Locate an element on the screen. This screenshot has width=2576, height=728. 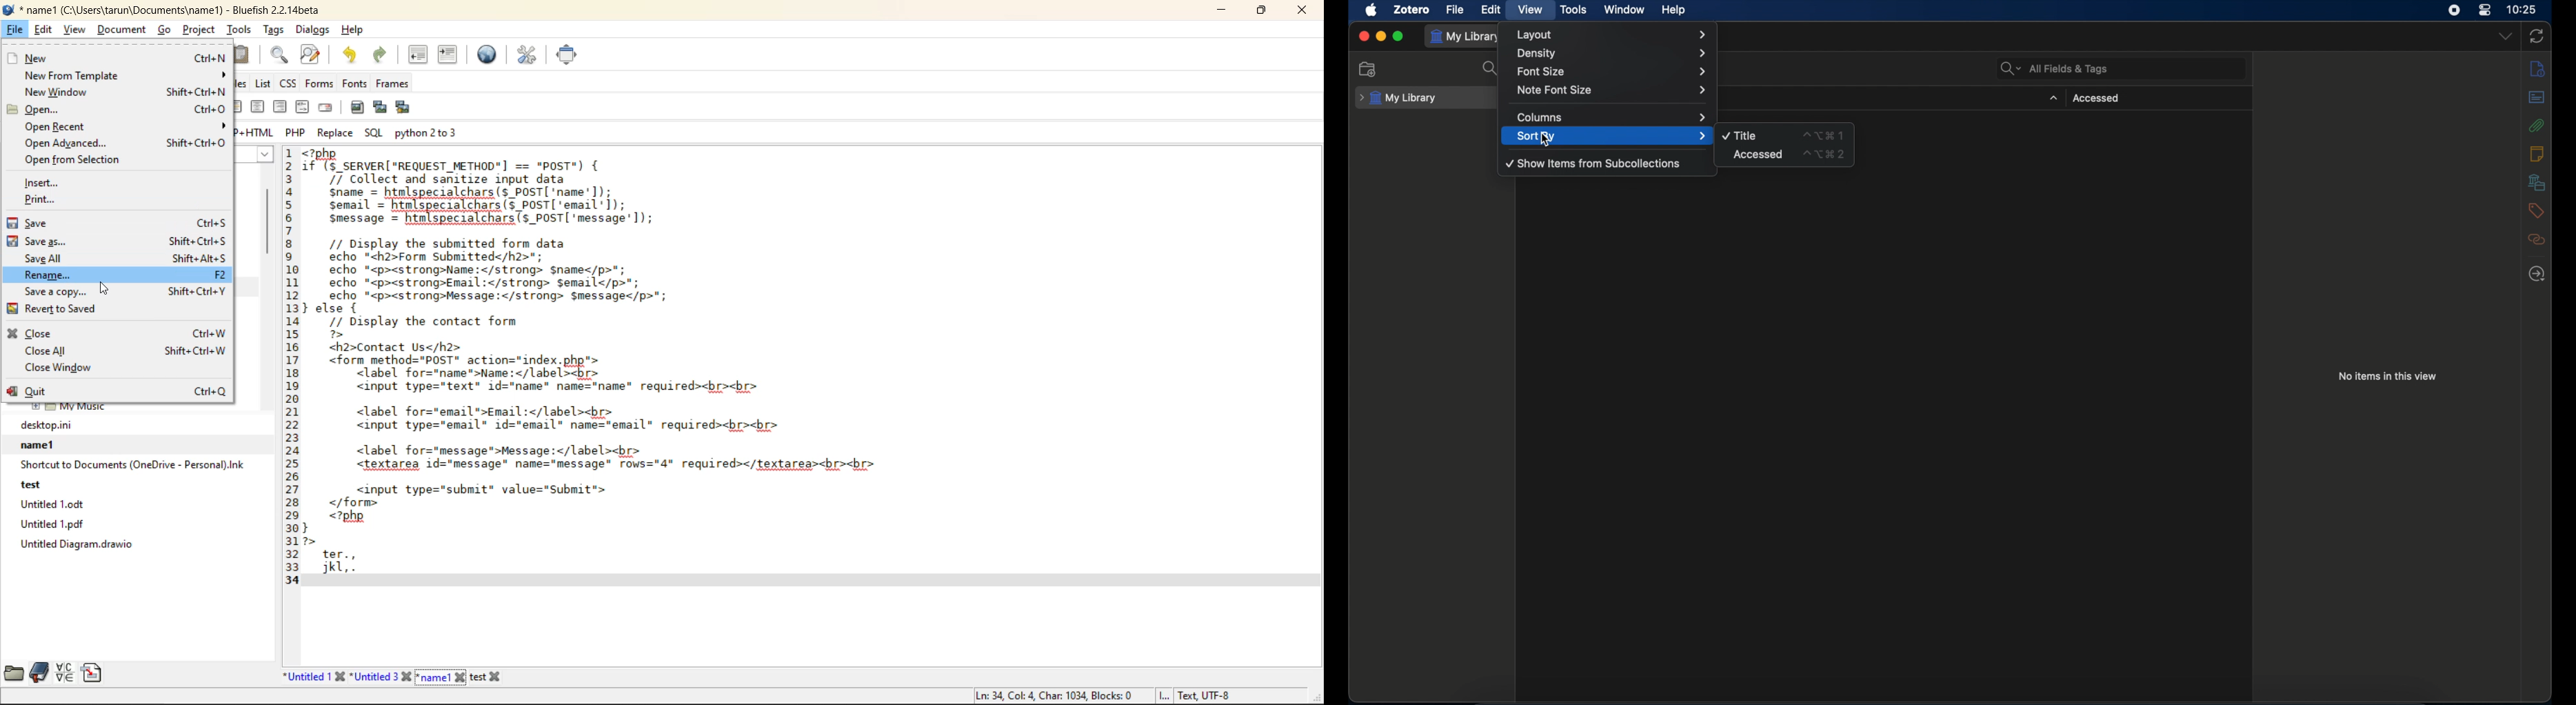
abstract is located at coordinates (2538, 97).